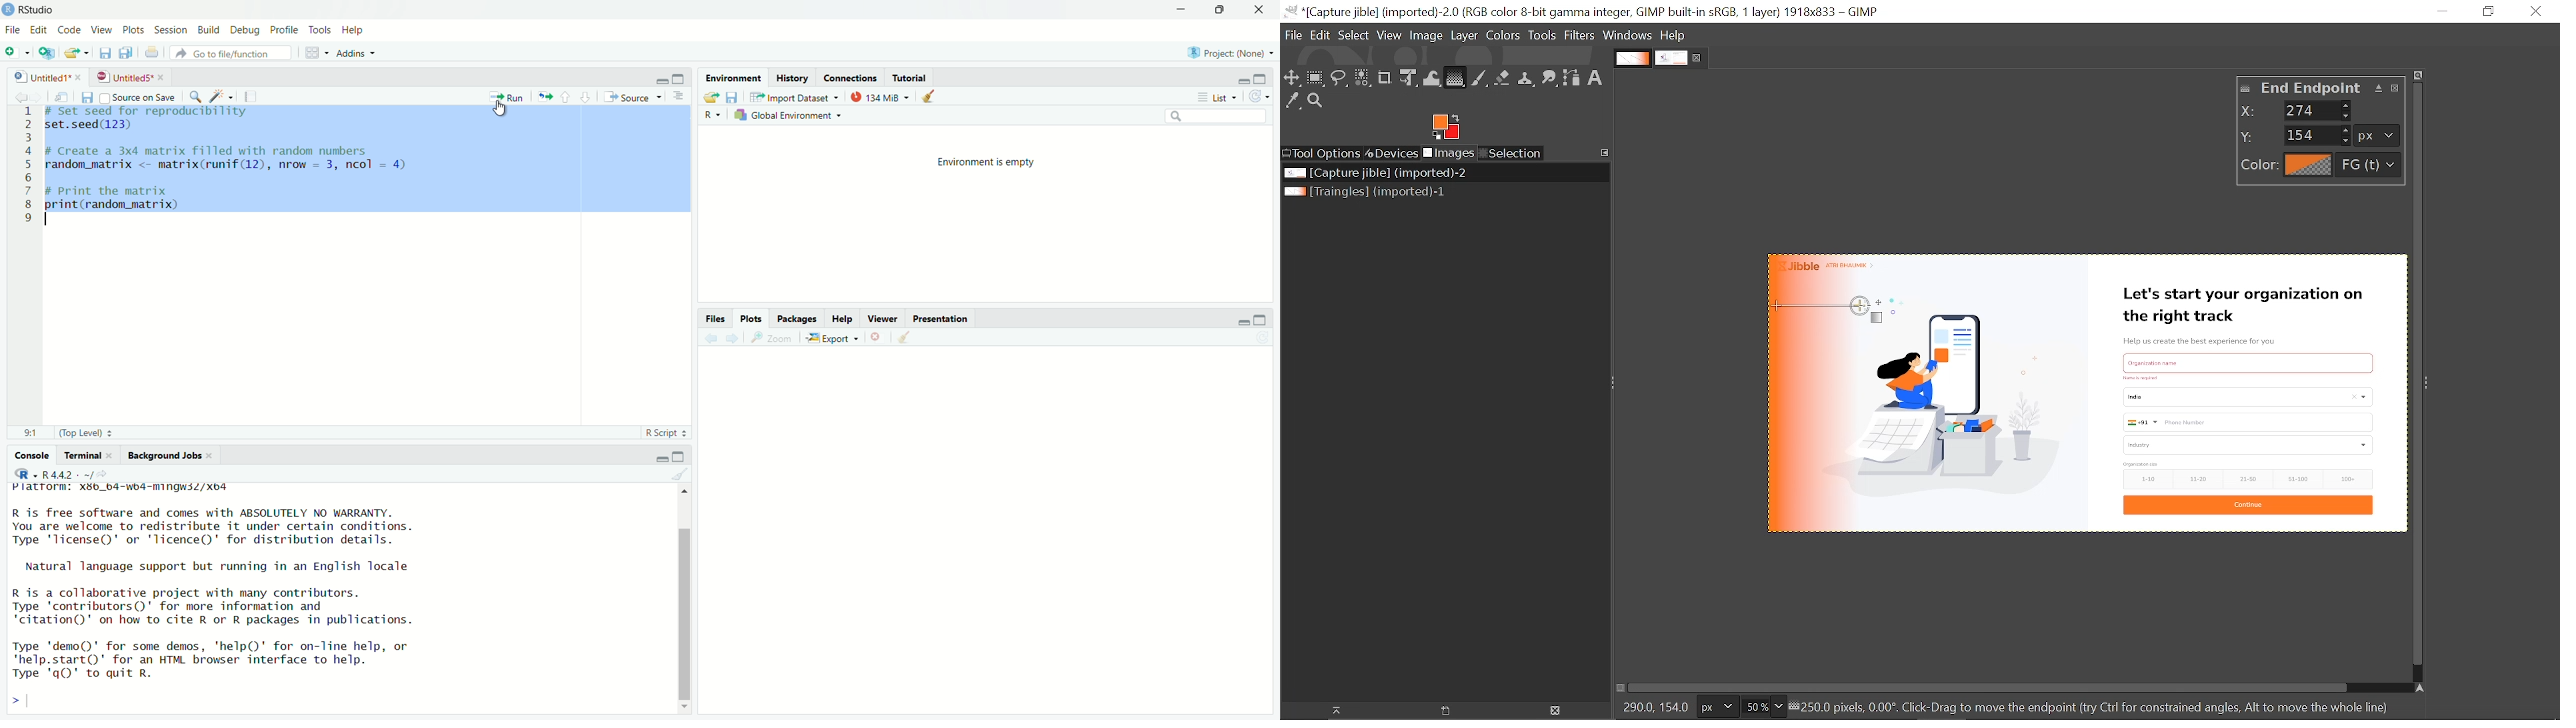 The height and width of the screenshot is (728, 2576). I want to click on print, so click(152, 52).